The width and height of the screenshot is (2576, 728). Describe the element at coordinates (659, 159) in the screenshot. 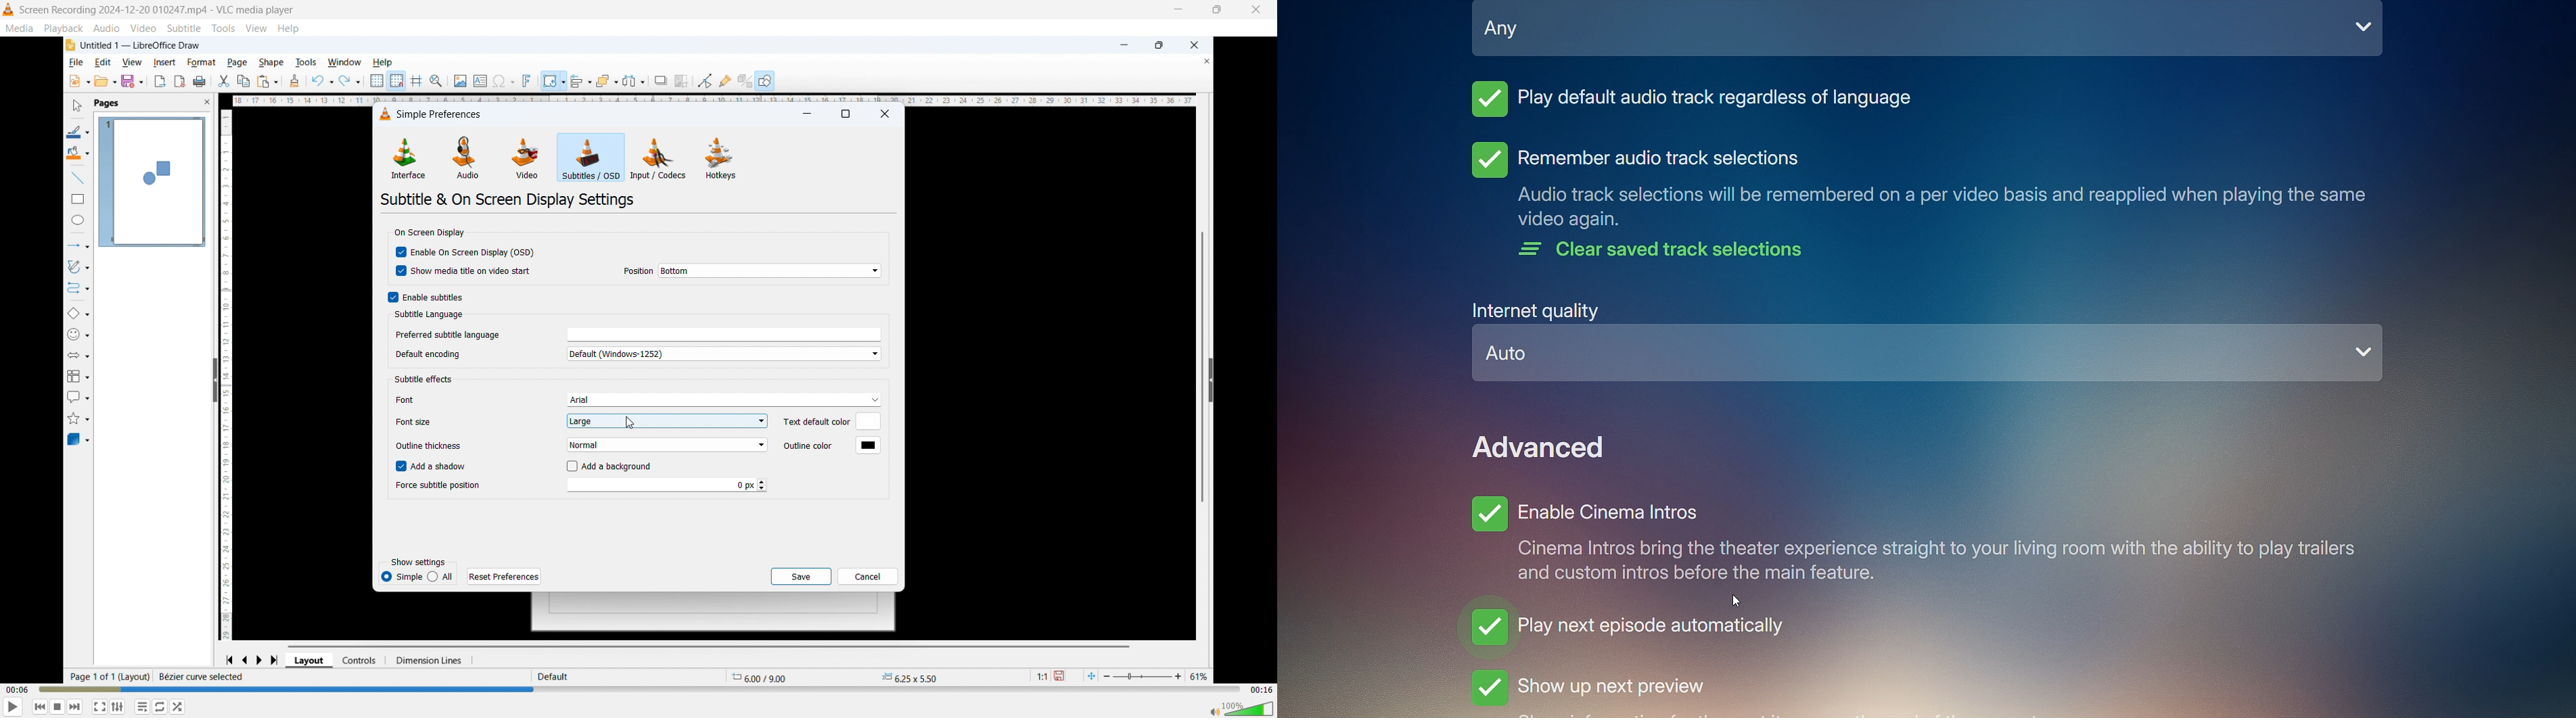

I see `Input or codecs ` at that location.